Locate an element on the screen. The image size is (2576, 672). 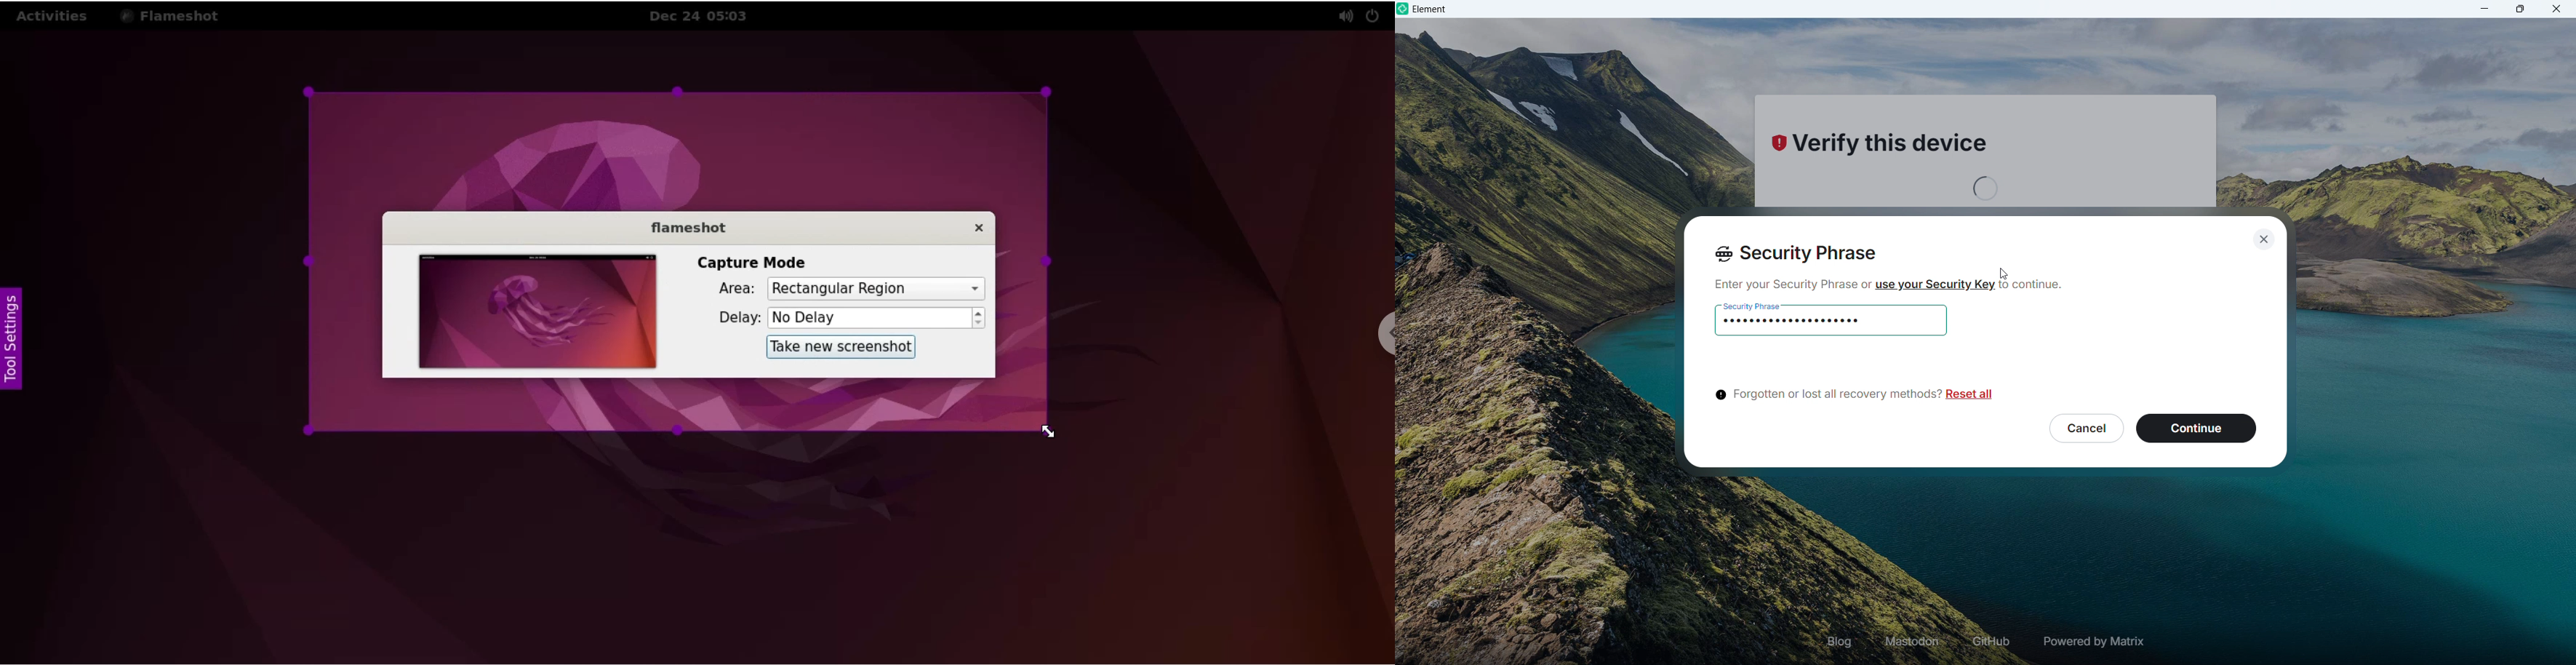
Powered by matrix  is located at coordinates (2092, 642).